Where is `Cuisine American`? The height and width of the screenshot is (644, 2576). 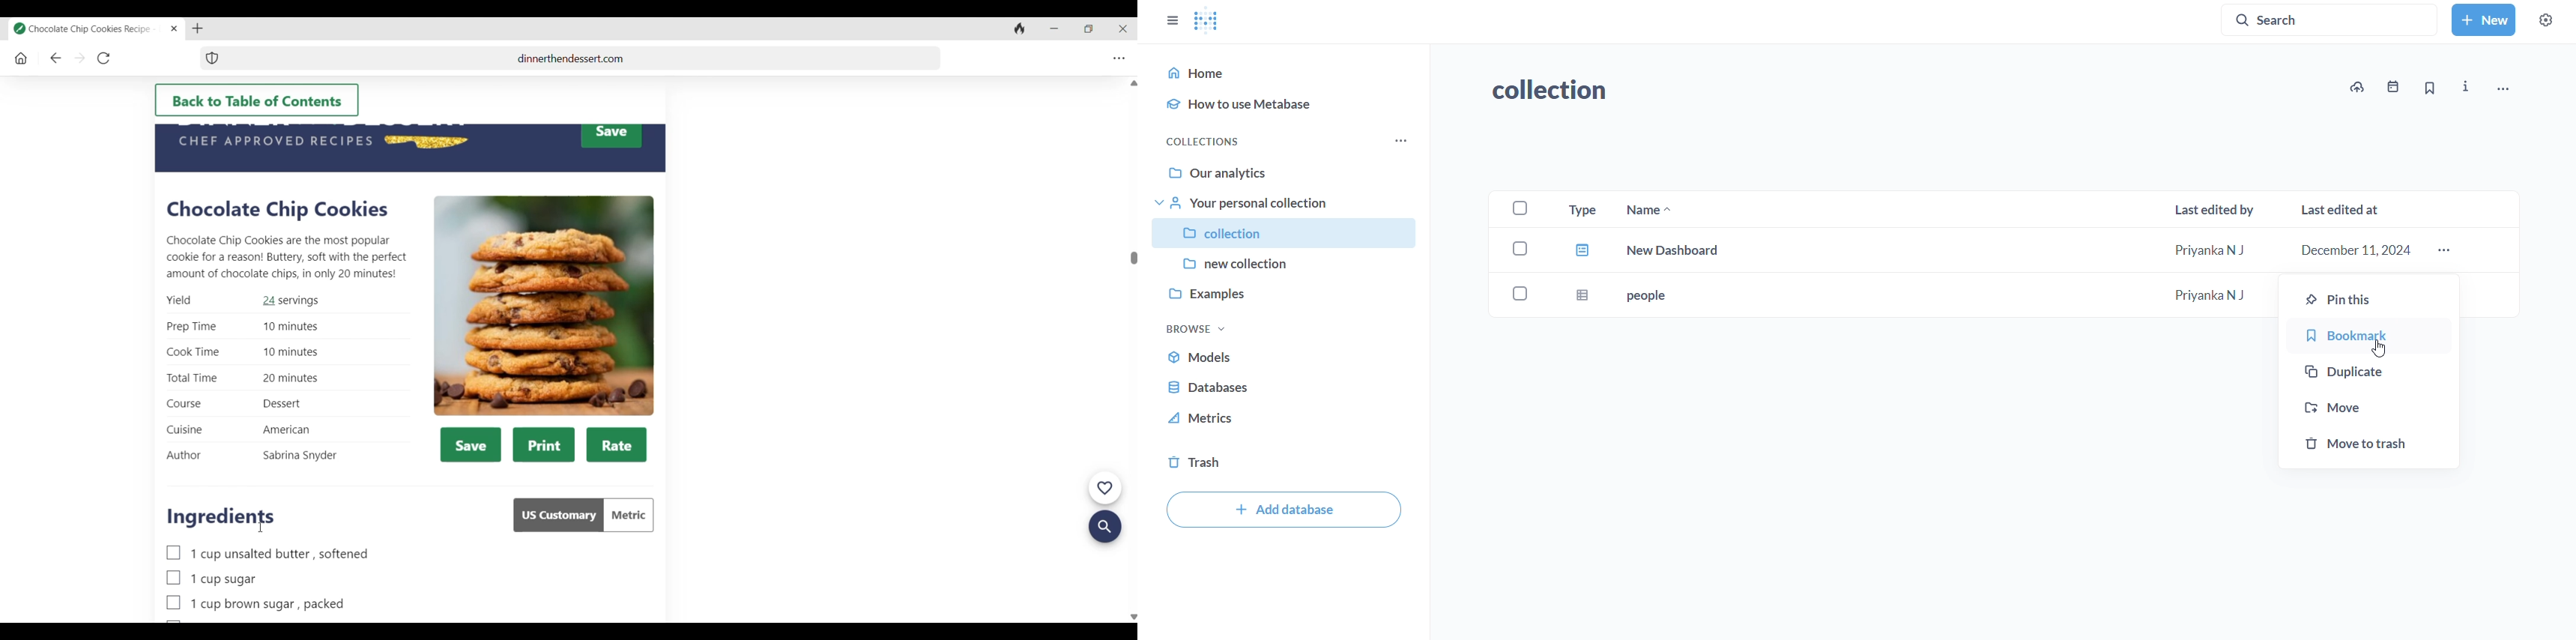
Cuisine American is located at coordinates (239, 430).